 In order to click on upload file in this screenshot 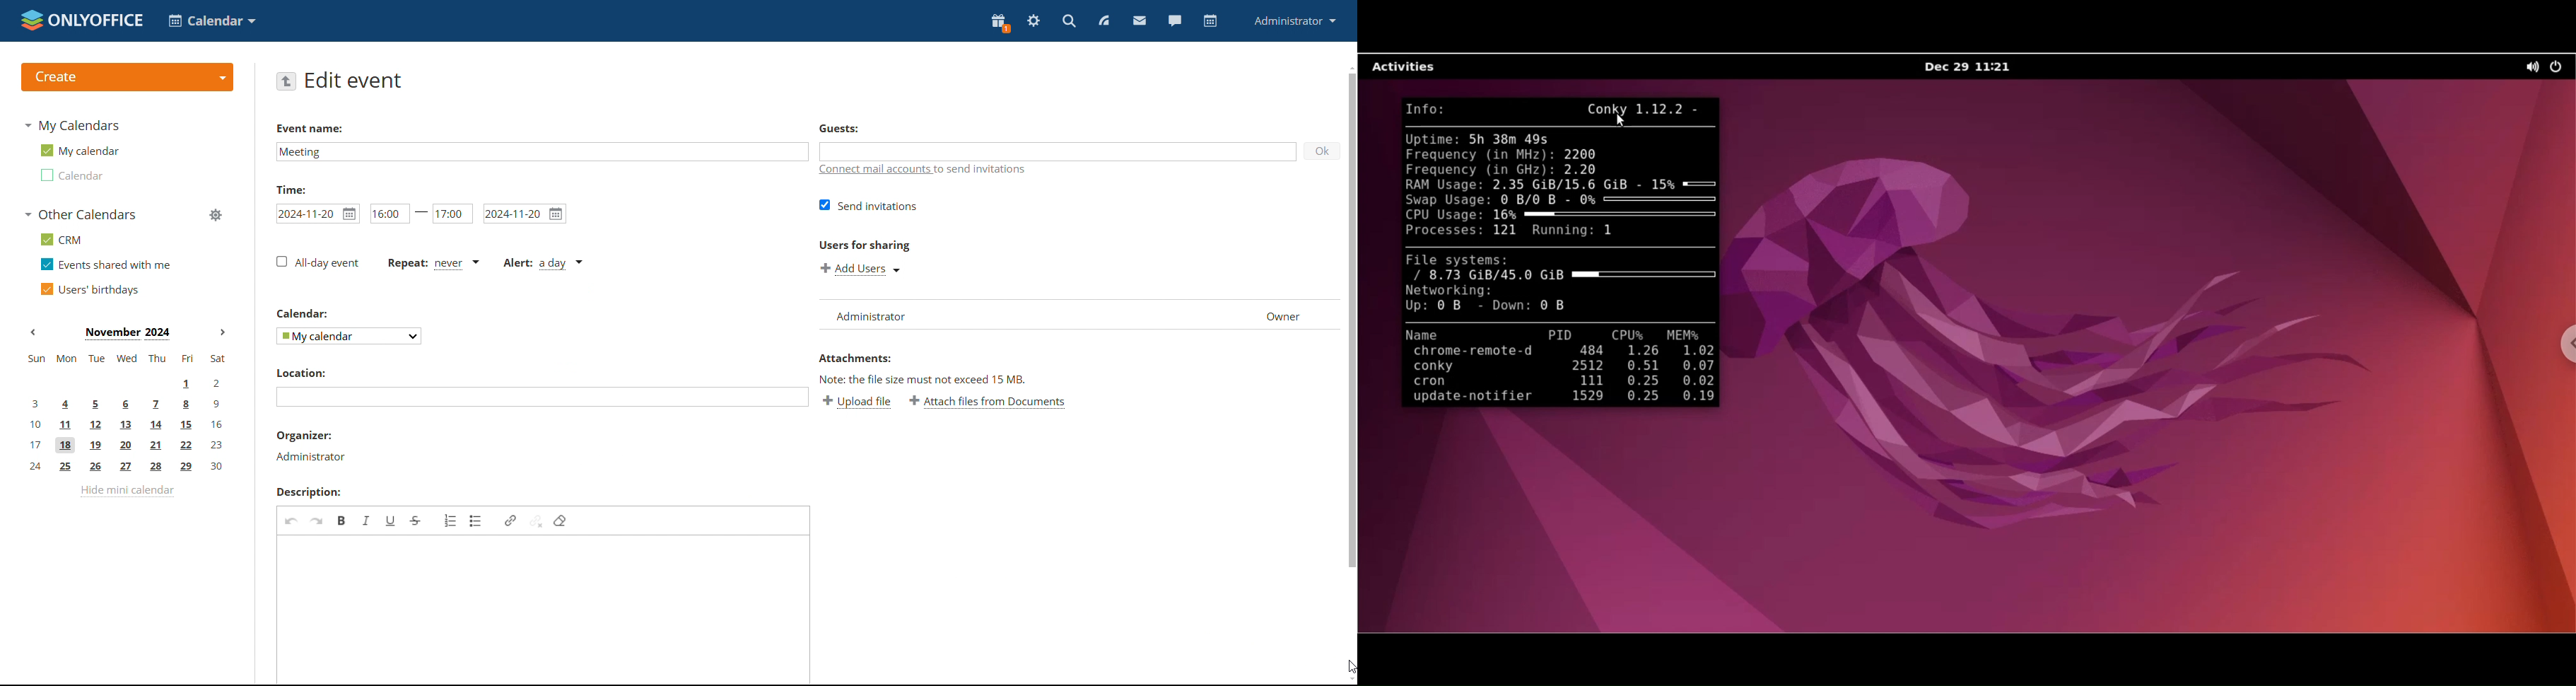, I will do `click(857, 403)`.